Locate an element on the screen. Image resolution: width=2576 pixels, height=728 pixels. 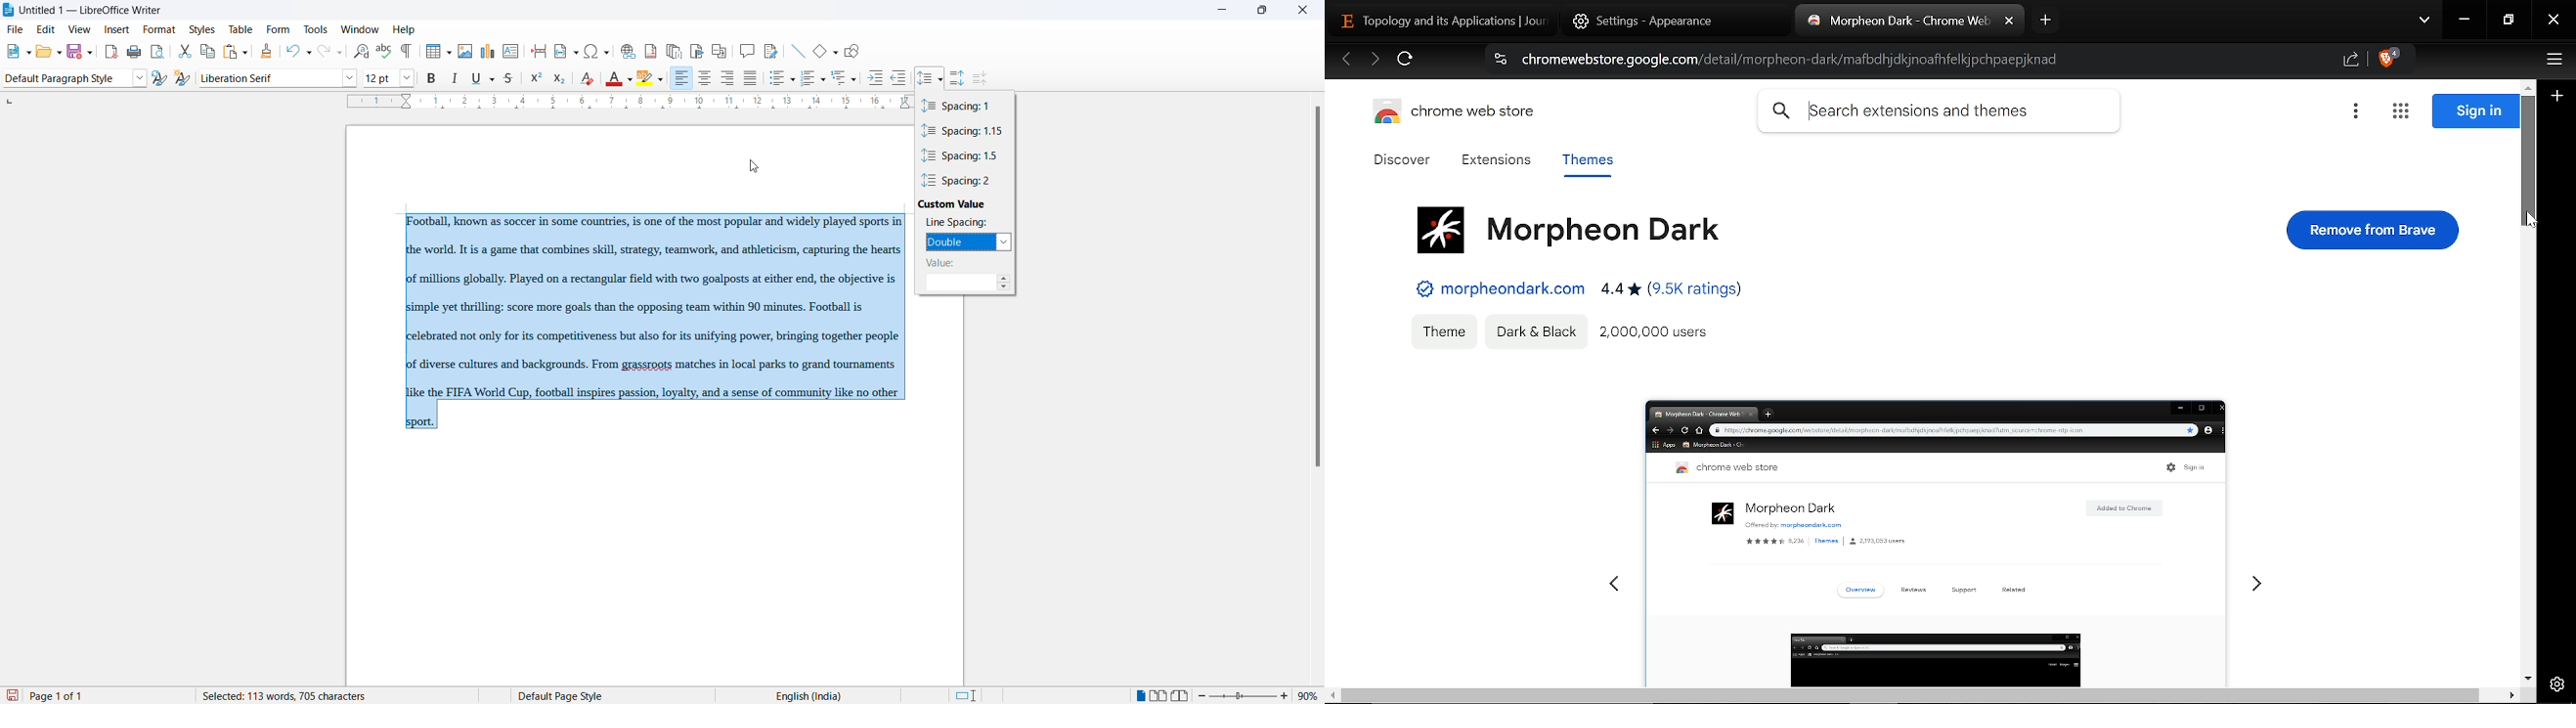
format is located at coordinates (158, 30).